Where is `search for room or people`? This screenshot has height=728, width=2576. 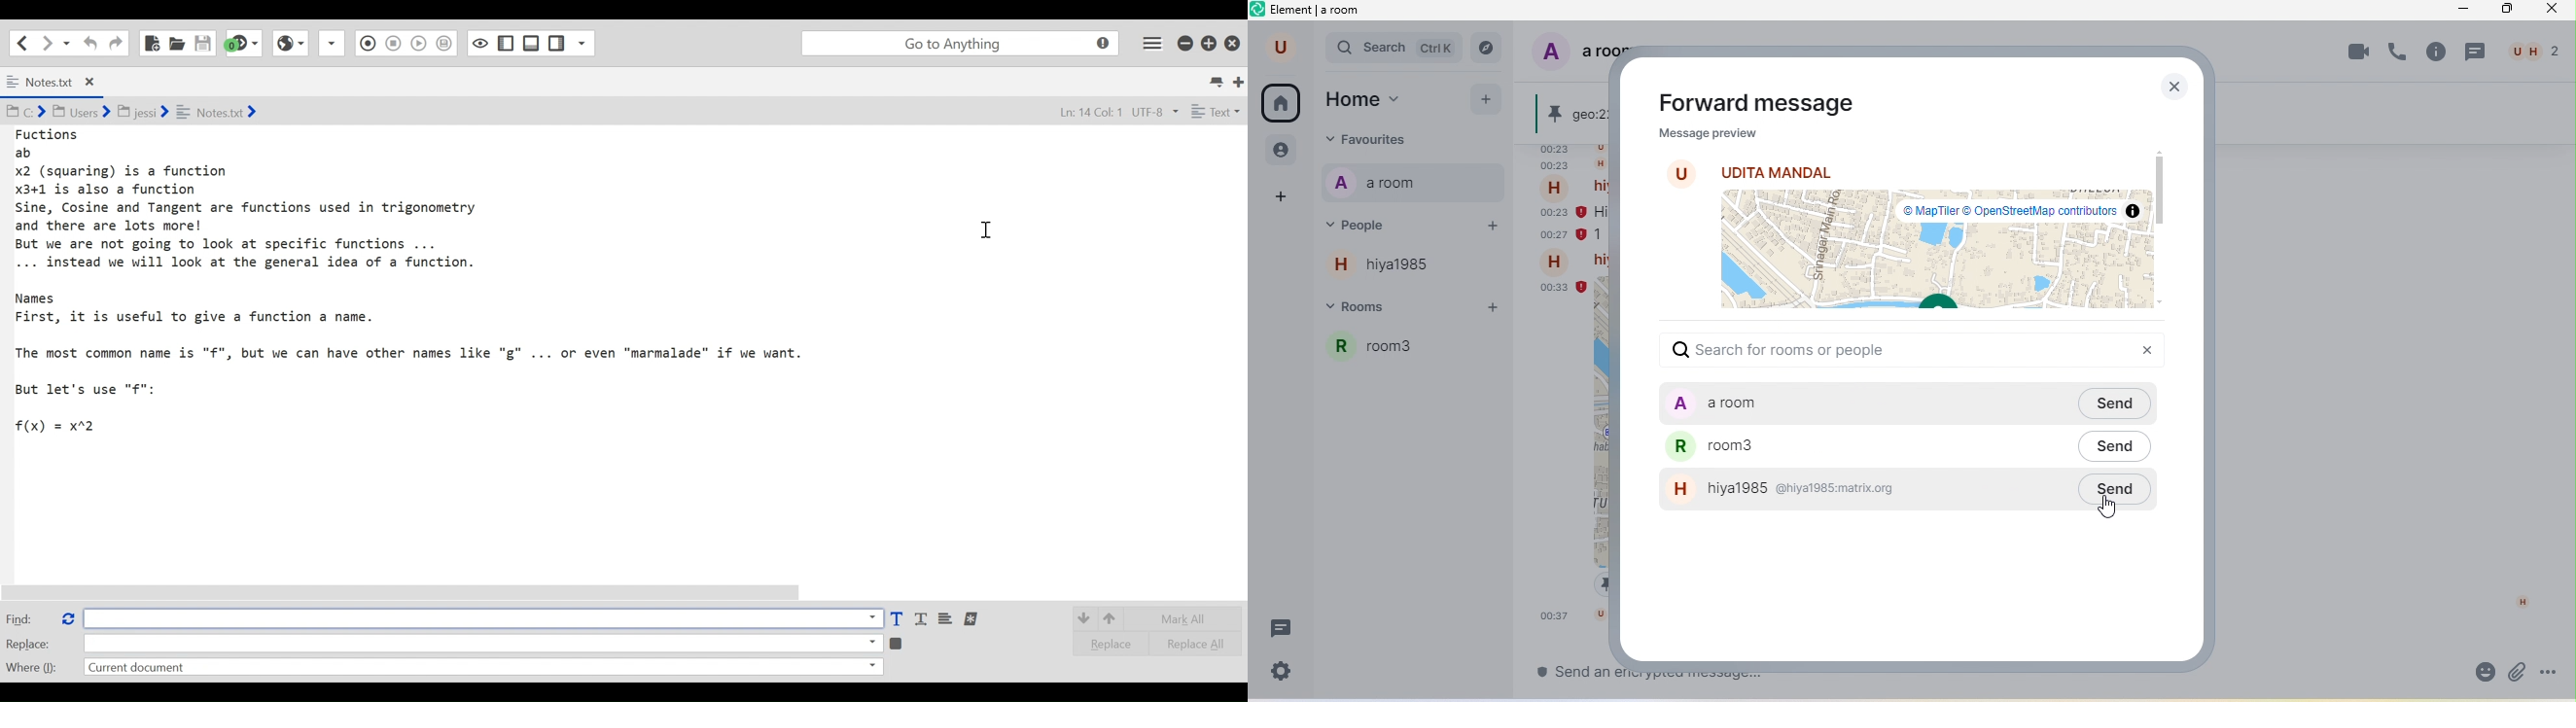 search for room or people is located at coordinates (1792, 352).